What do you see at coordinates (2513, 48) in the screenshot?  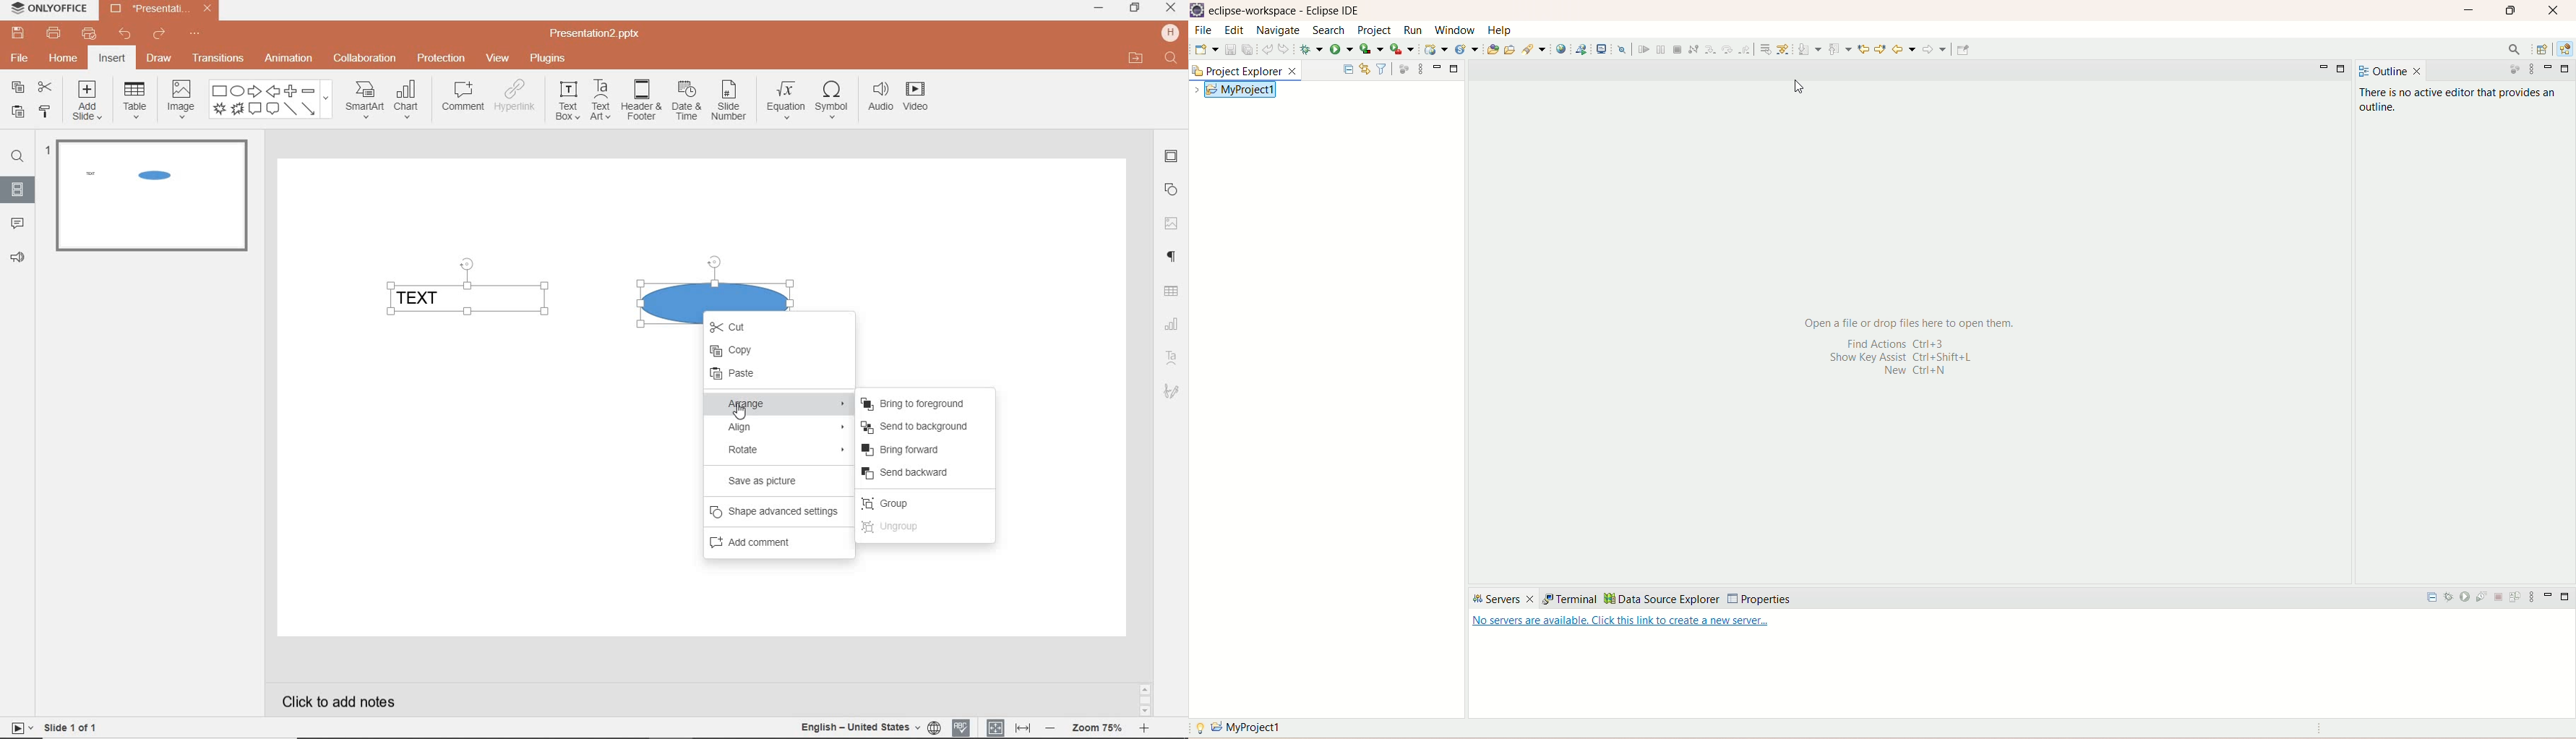 I see `search` at bounding box center [2513, 48].